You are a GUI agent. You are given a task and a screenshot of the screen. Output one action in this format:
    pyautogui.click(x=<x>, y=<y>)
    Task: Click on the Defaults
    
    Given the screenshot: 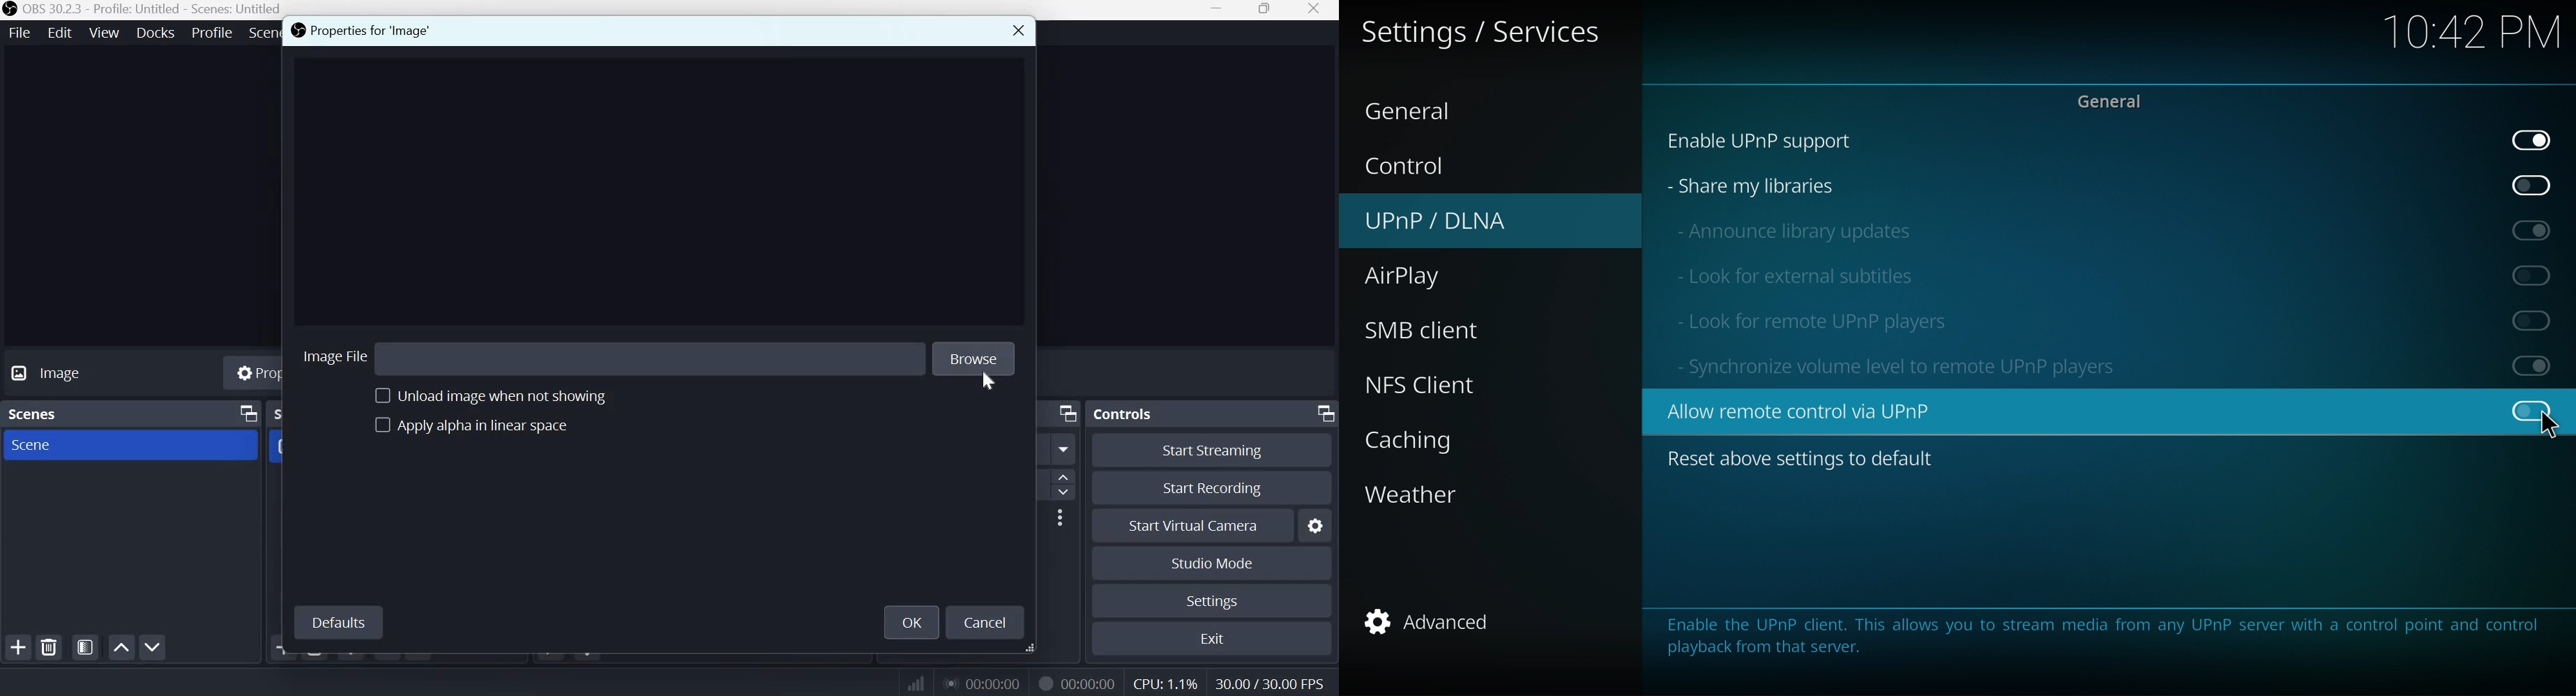 What is the action you would take?
    pyautogui.click(x=338, y=623)
    